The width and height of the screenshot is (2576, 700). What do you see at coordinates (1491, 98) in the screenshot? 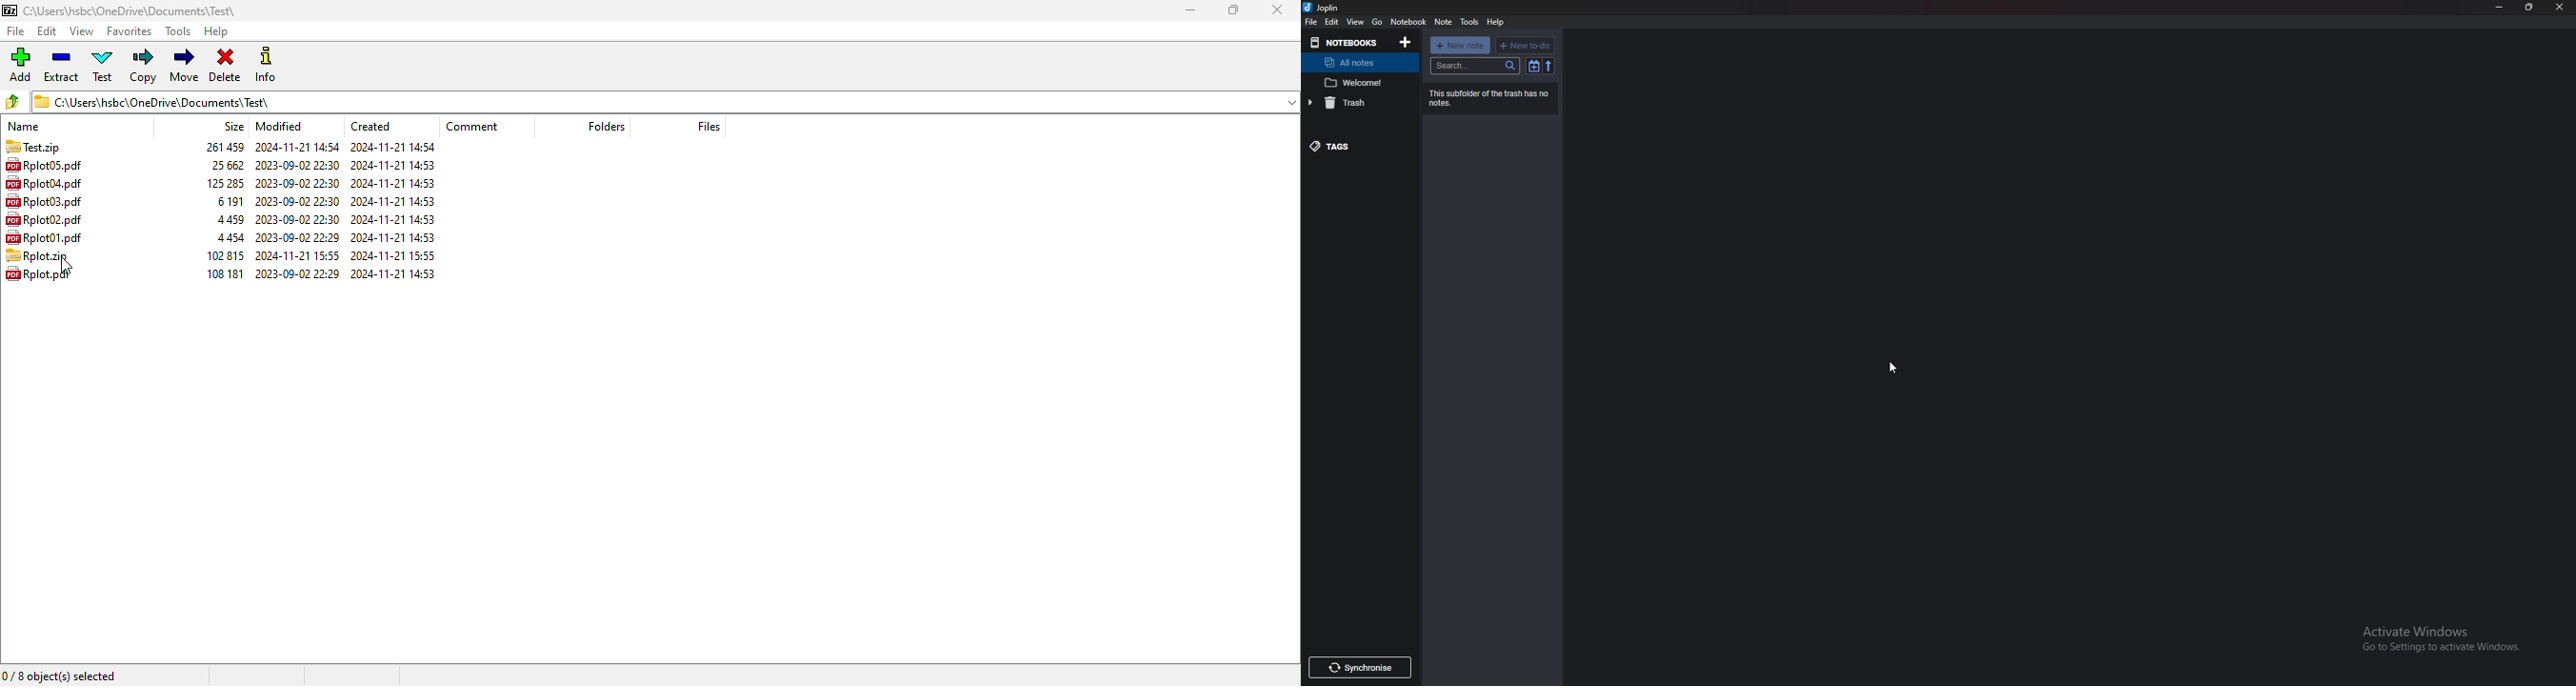
I see `Info` at bounding box center [1491, 98].